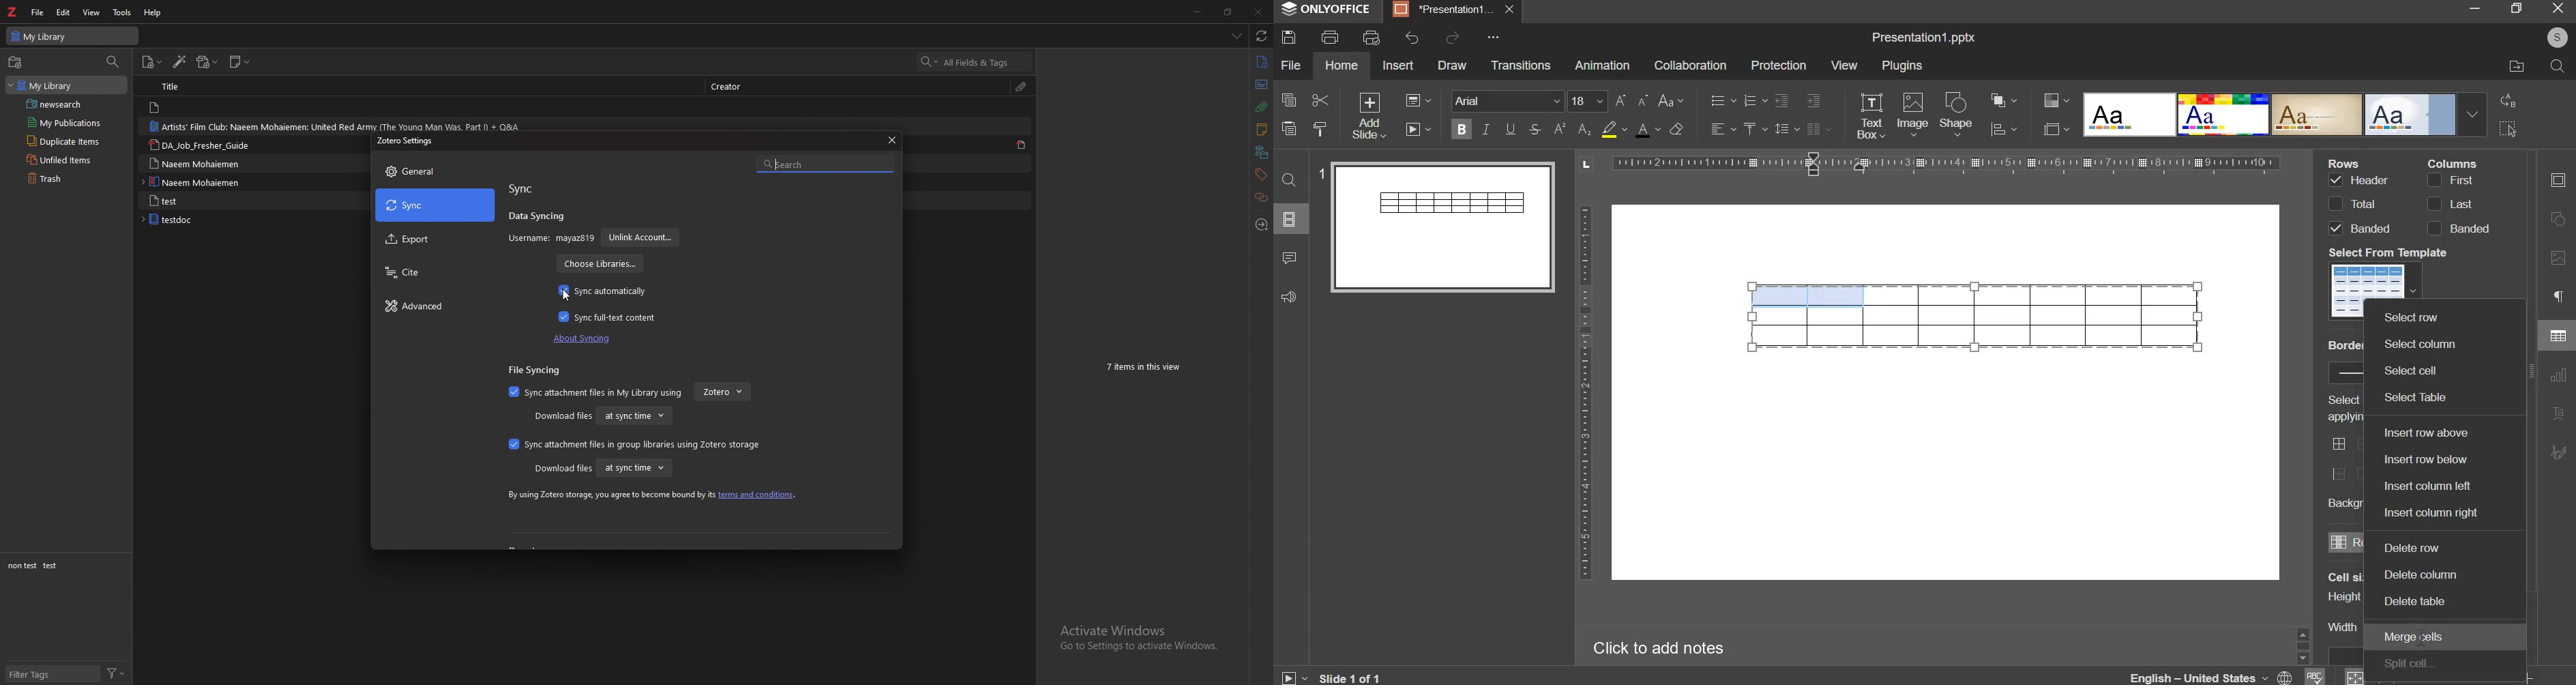  Describe the element at coordinates (2457, 203) in the screenshot. I see `columns` at that location.